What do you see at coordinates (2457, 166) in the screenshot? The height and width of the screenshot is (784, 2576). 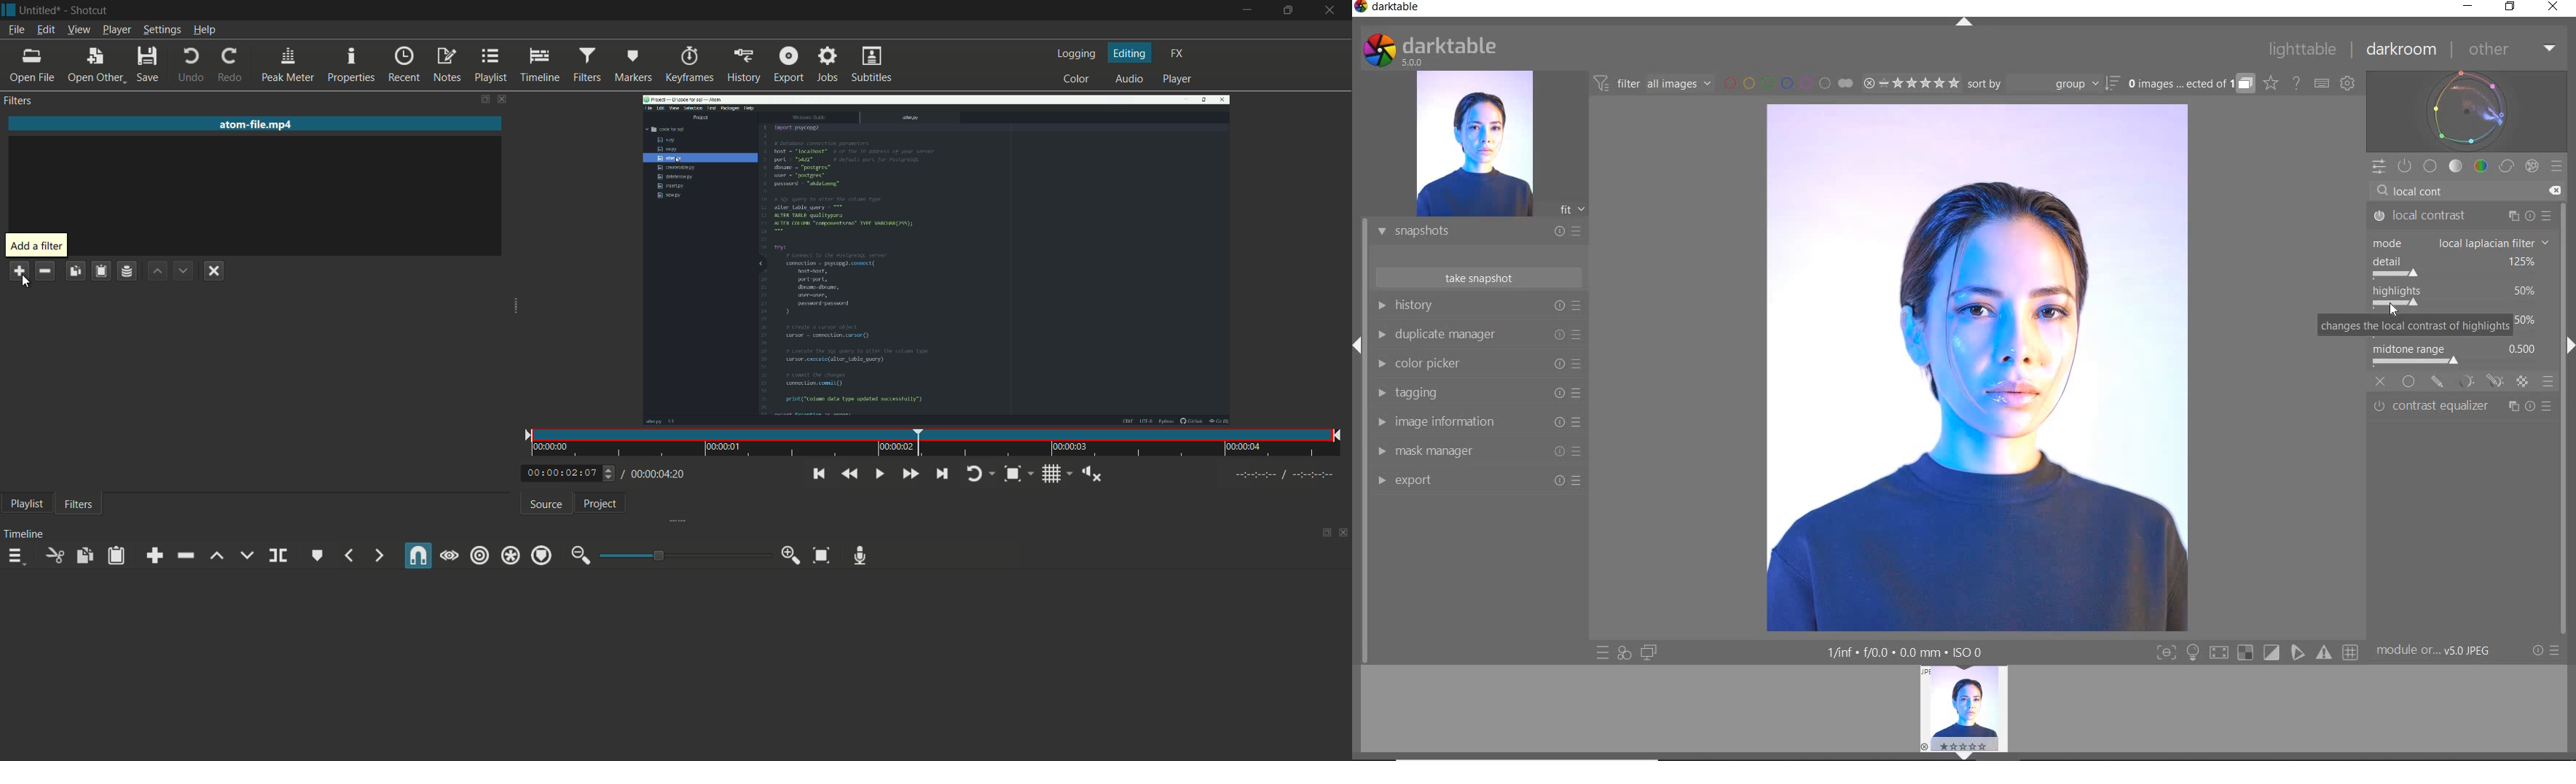 I see `TONE` at bounding box center [2457, 166].